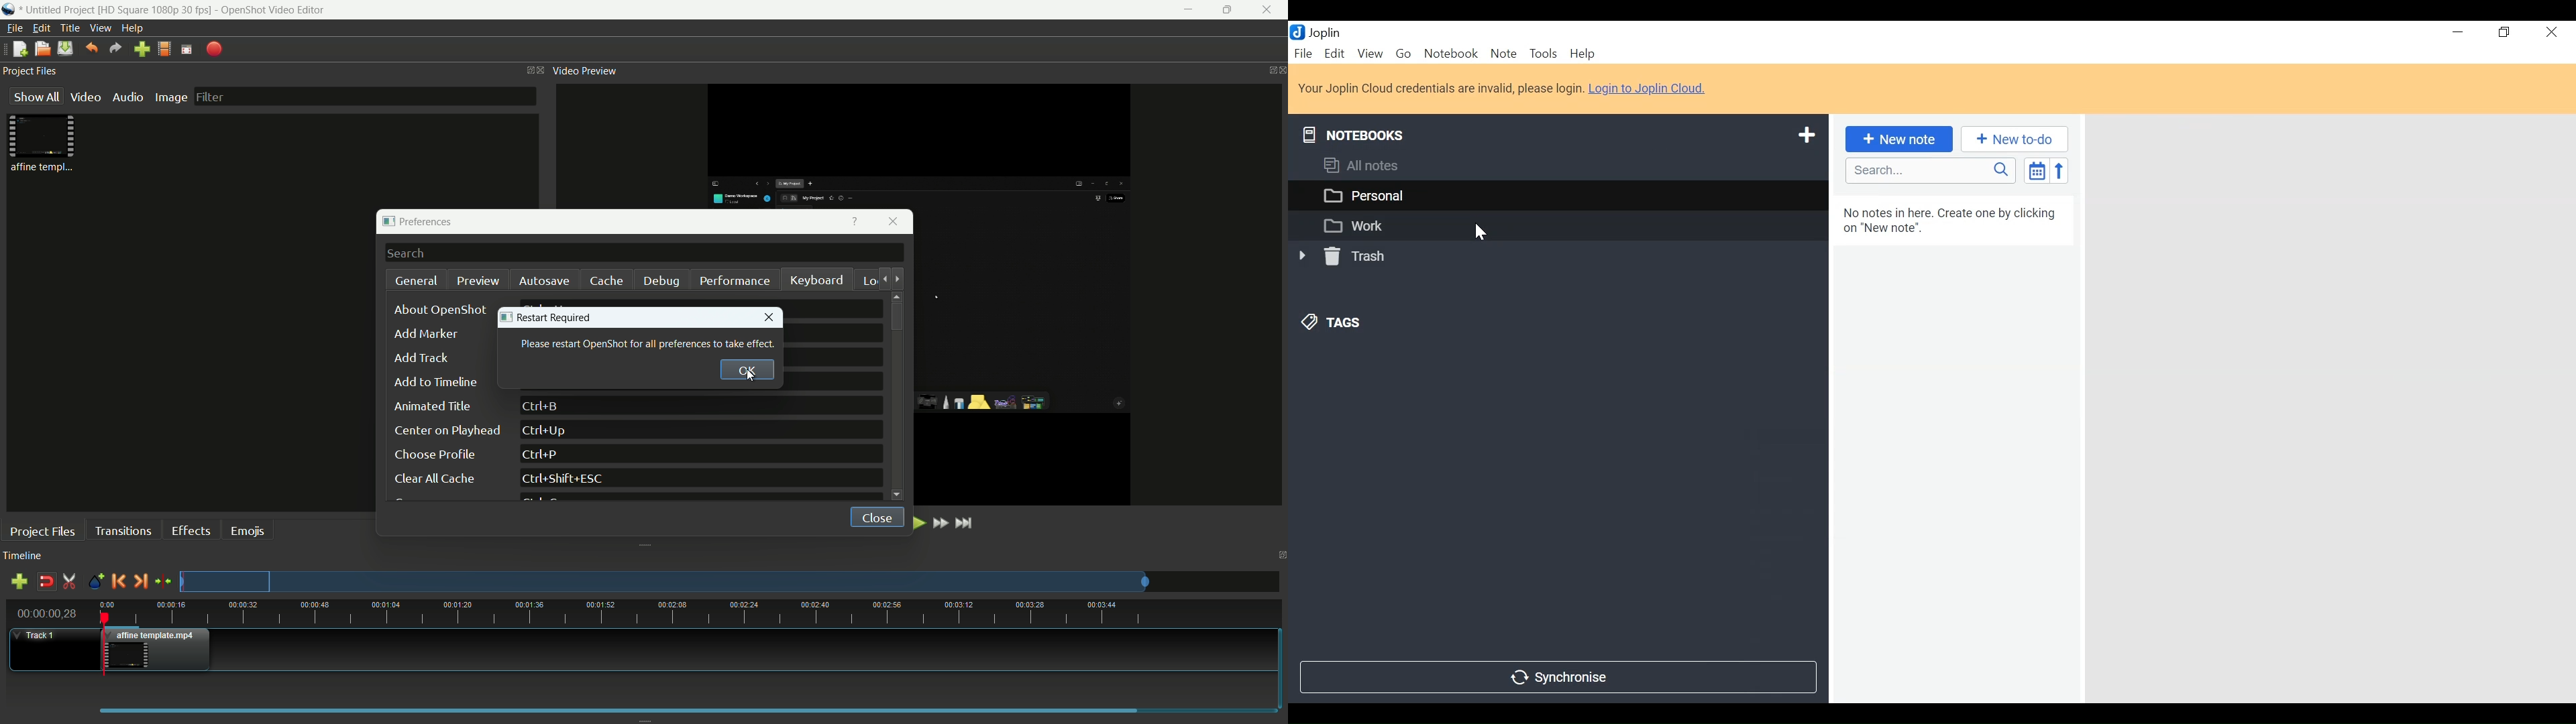 The width and height of the screenshot is (2576, 728). What do you see at coordinates (1336, 53) in the screenshot?
I see `Edit` at bounding box center [1336, 53].